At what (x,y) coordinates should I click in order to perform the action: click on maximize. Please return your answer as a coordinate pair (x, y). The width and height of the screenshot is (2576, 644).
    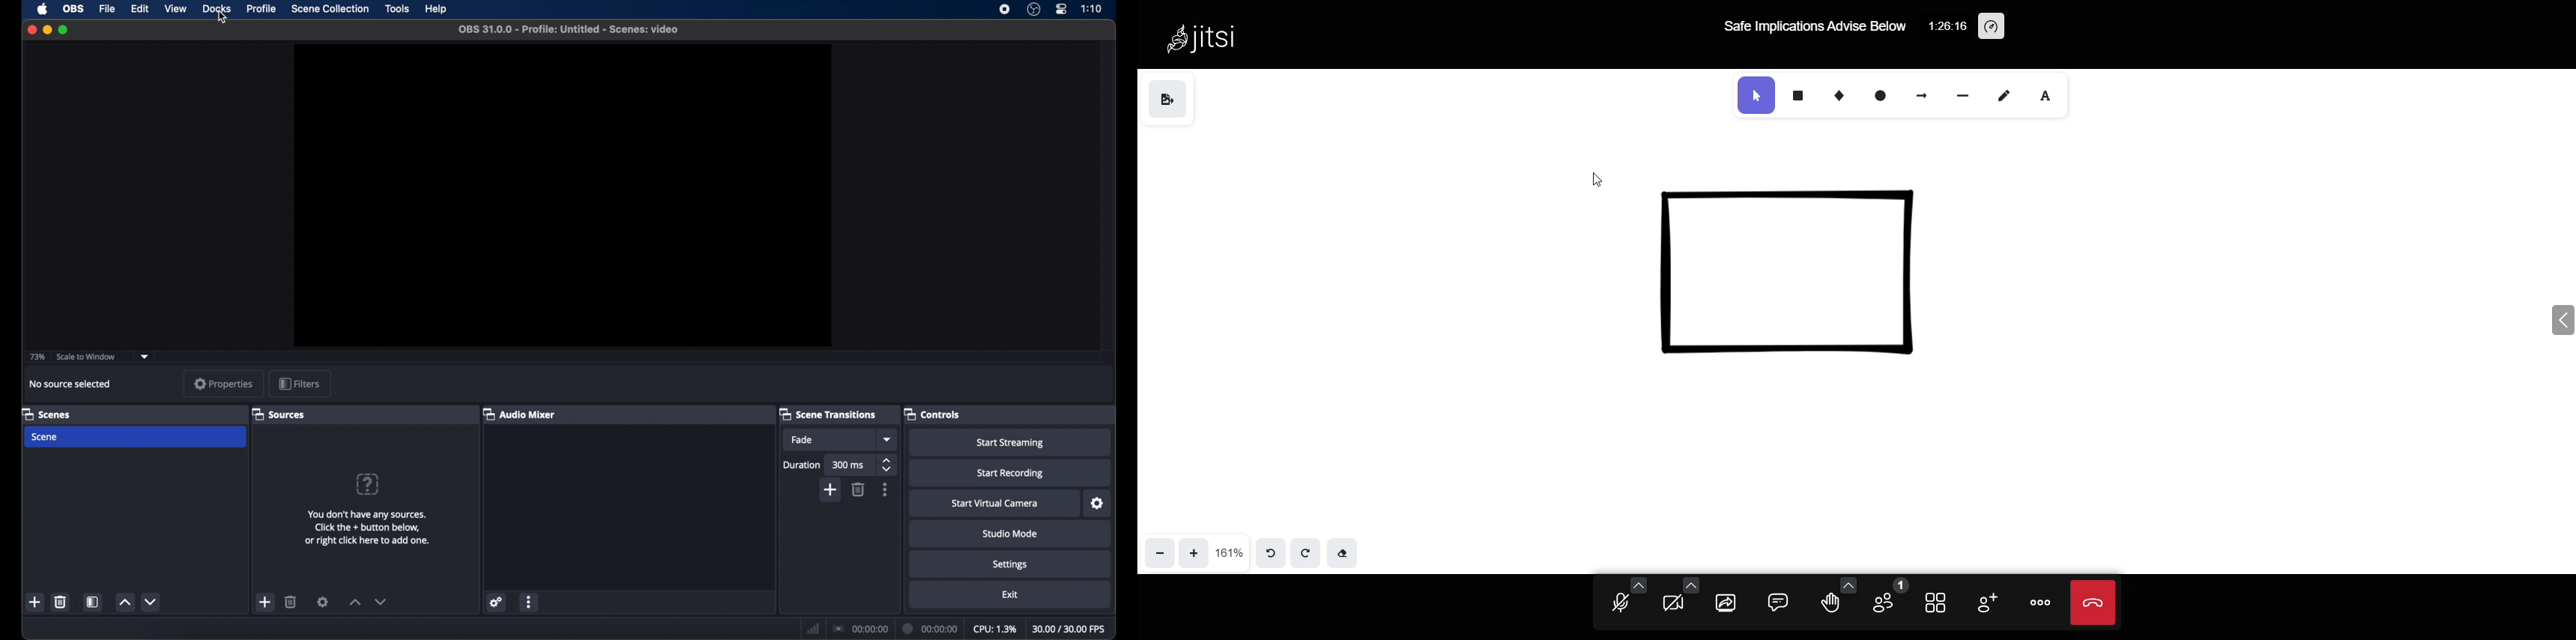
    Looking at the image, I should click on (64, 30).